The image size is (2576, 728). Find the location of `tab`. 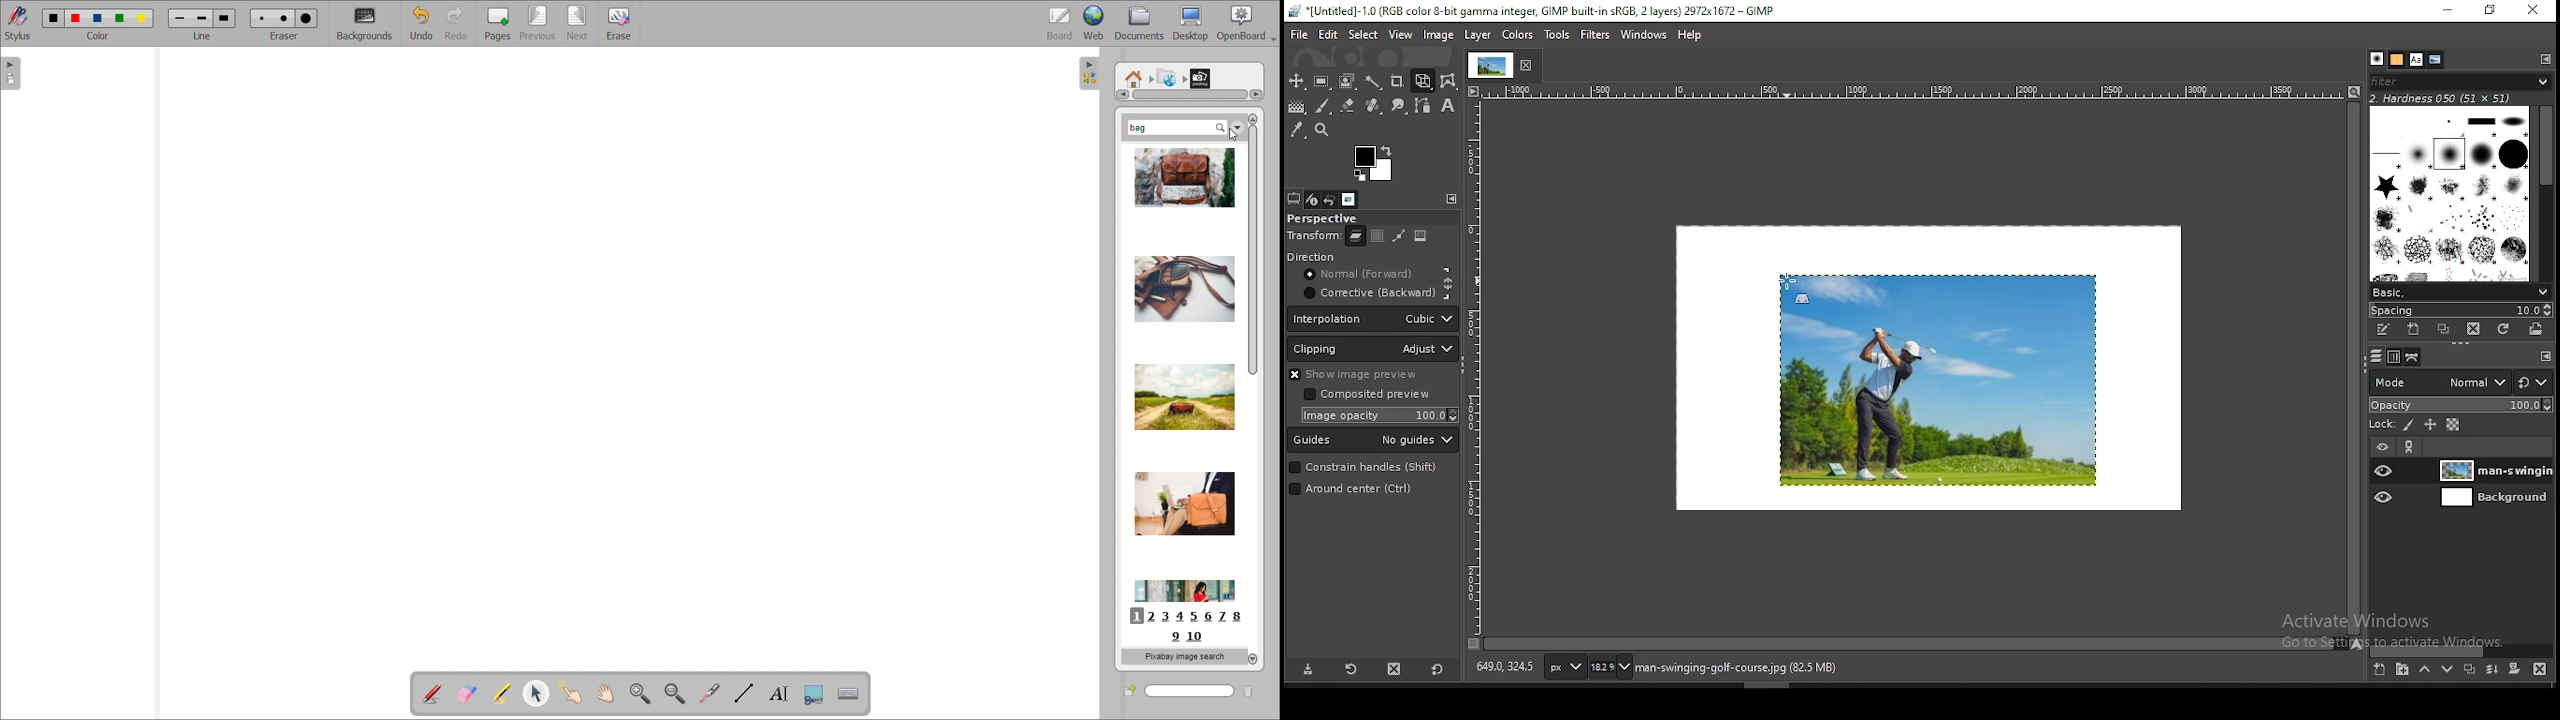

tab is located at coordinates (1489, 65).